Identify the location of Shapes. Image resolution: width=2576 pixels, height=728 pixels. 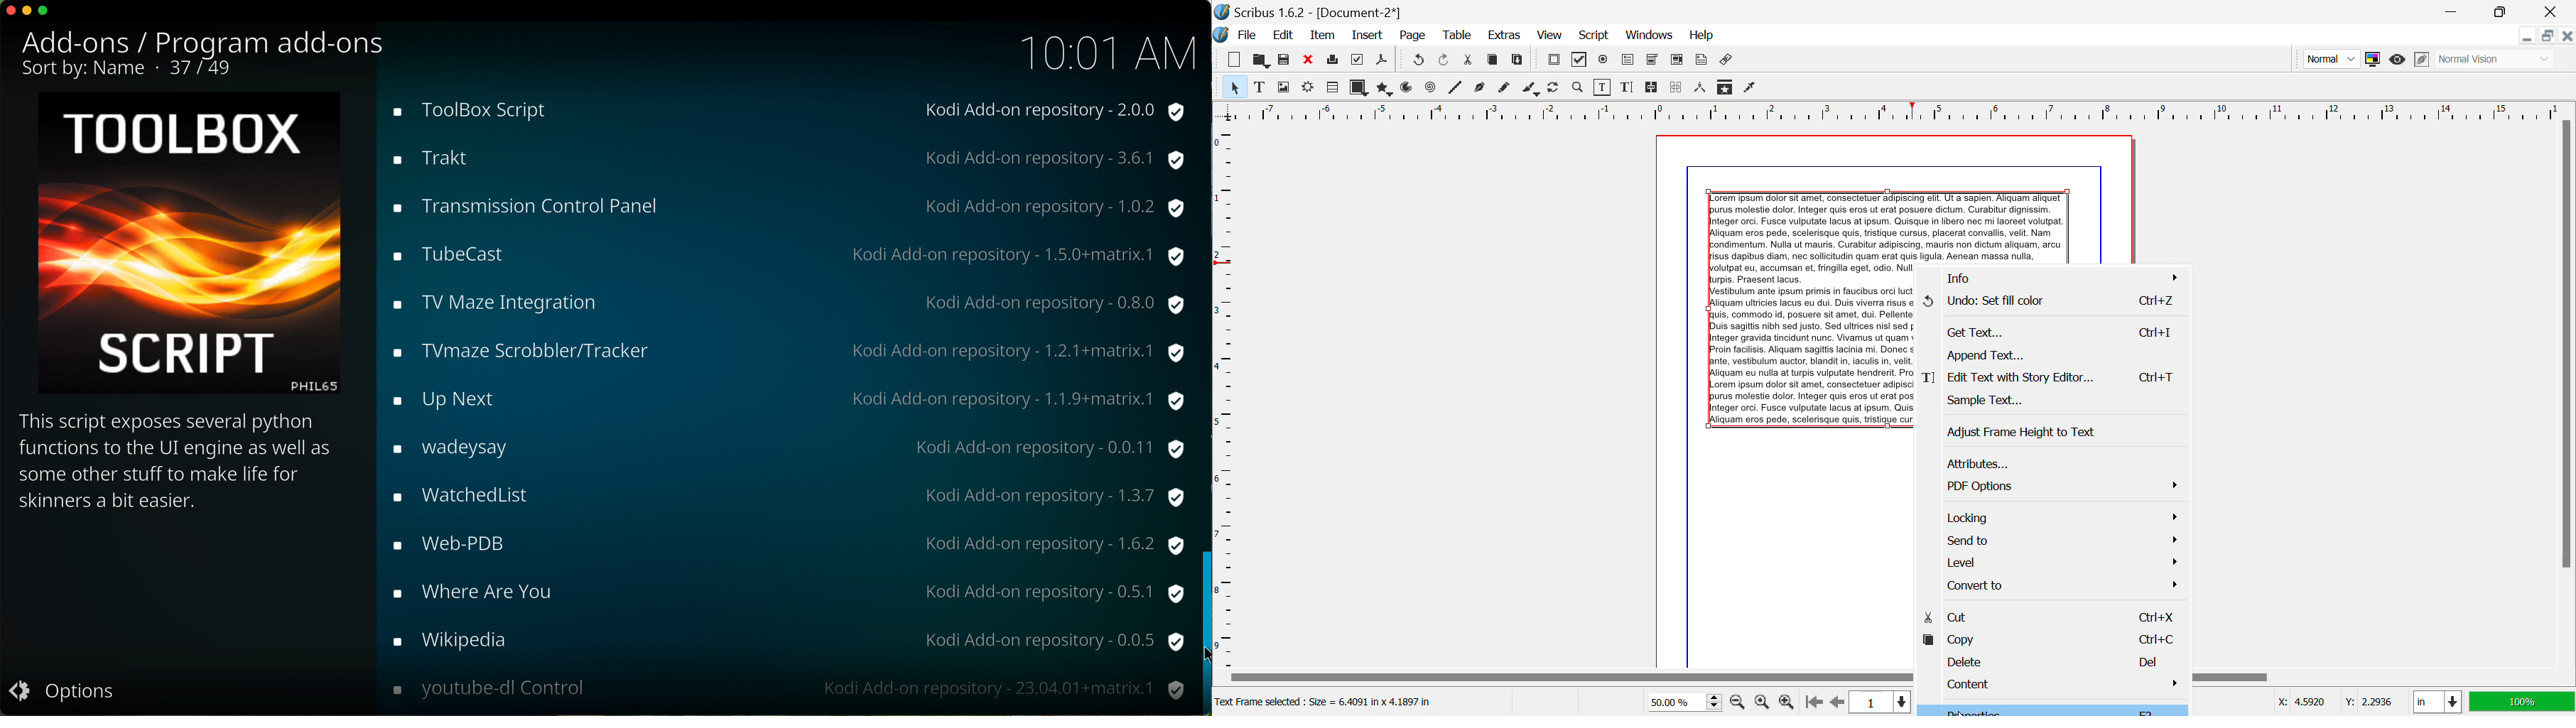
(1358, 87).